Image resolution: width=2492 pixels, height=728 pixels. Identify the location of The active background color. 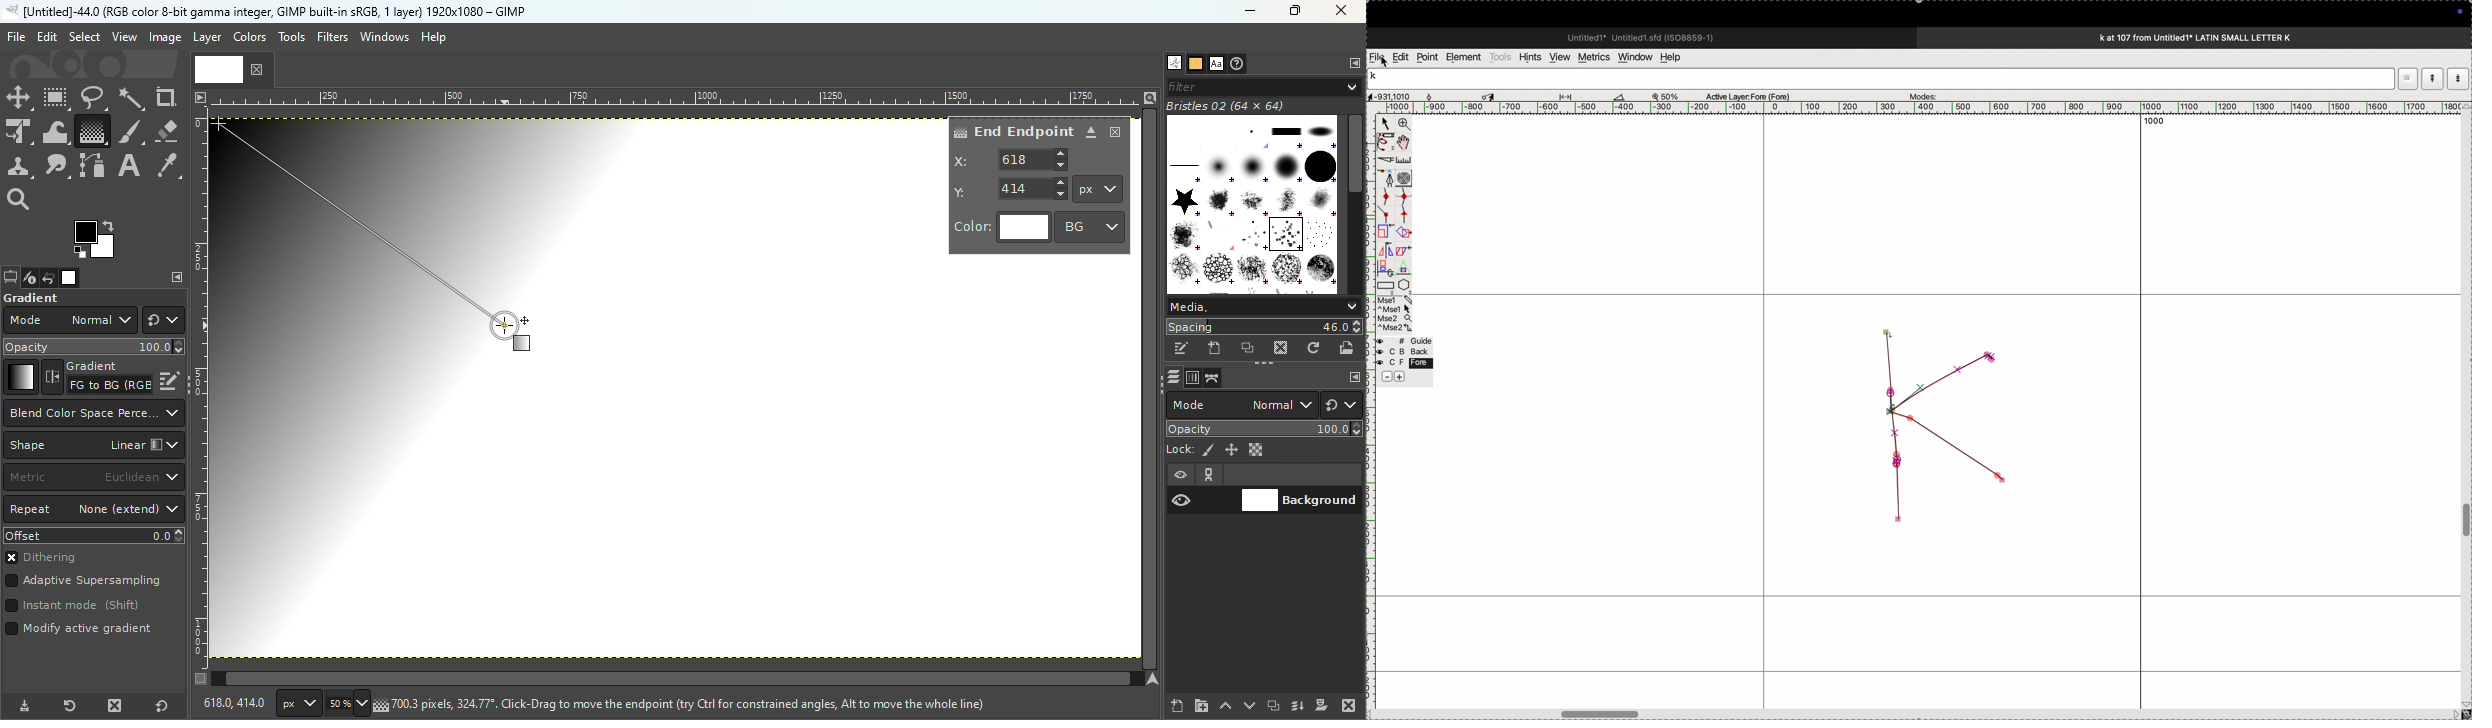
(98, 240).